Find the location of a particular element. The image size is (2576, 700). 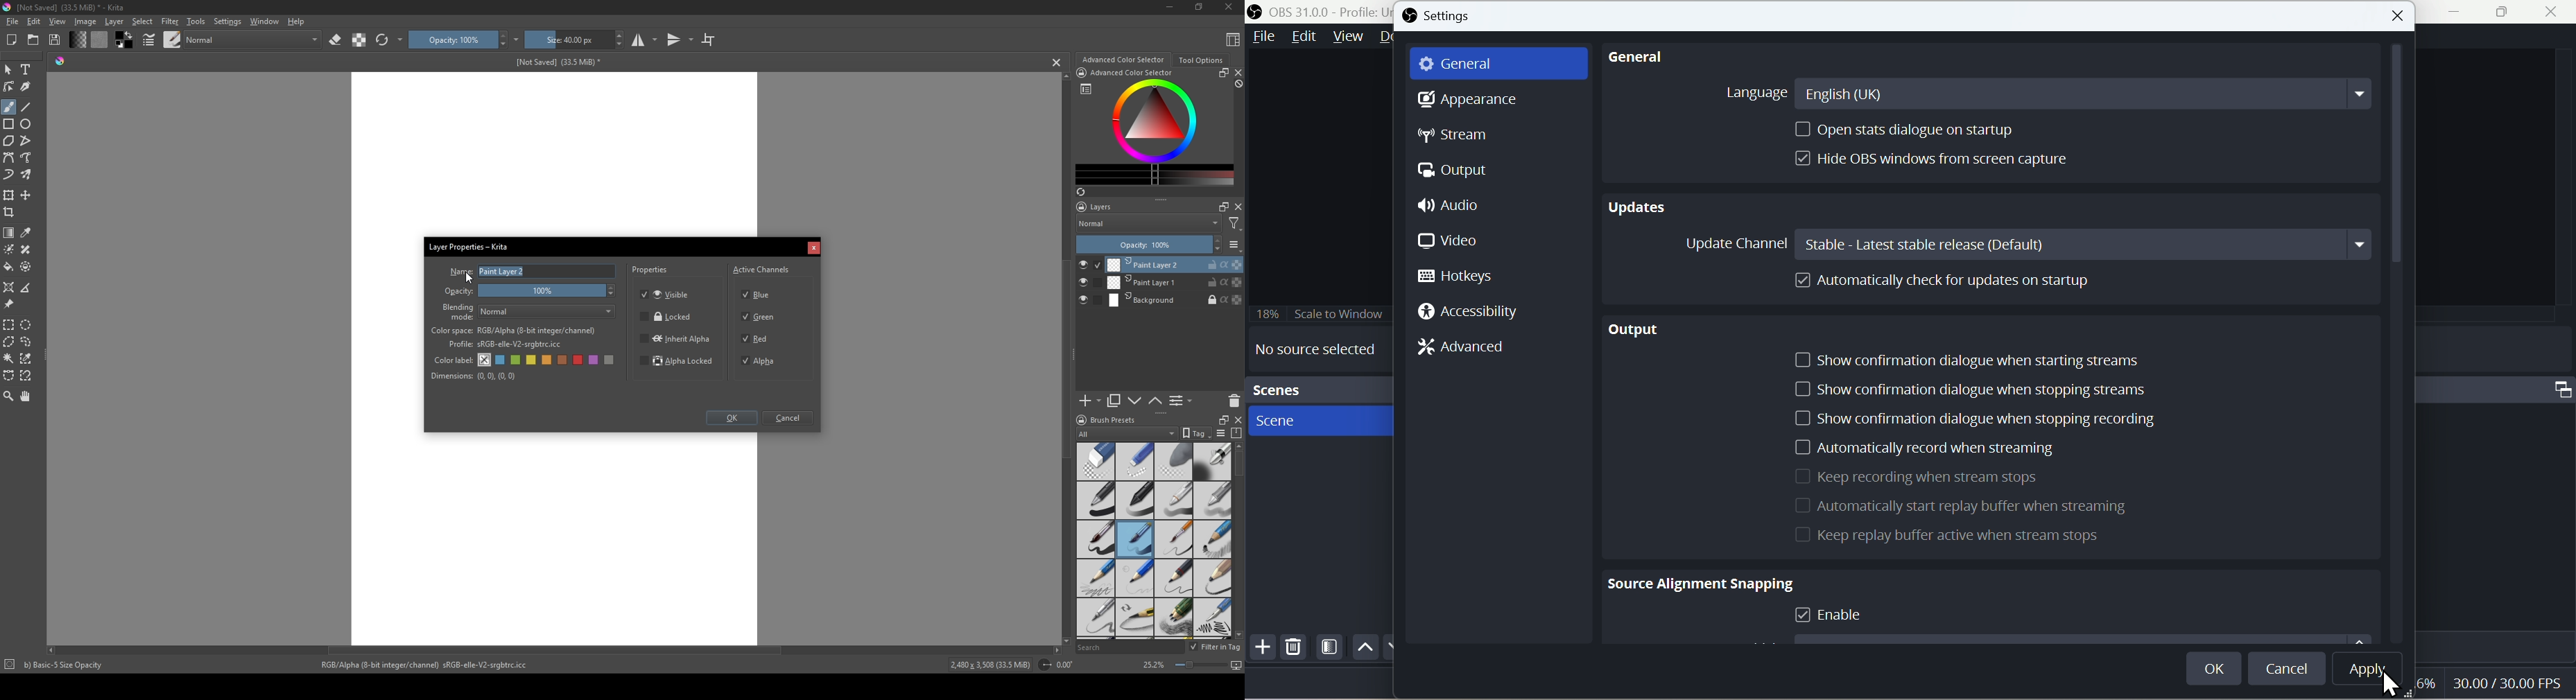

output is located at coordinates (1630, 329).